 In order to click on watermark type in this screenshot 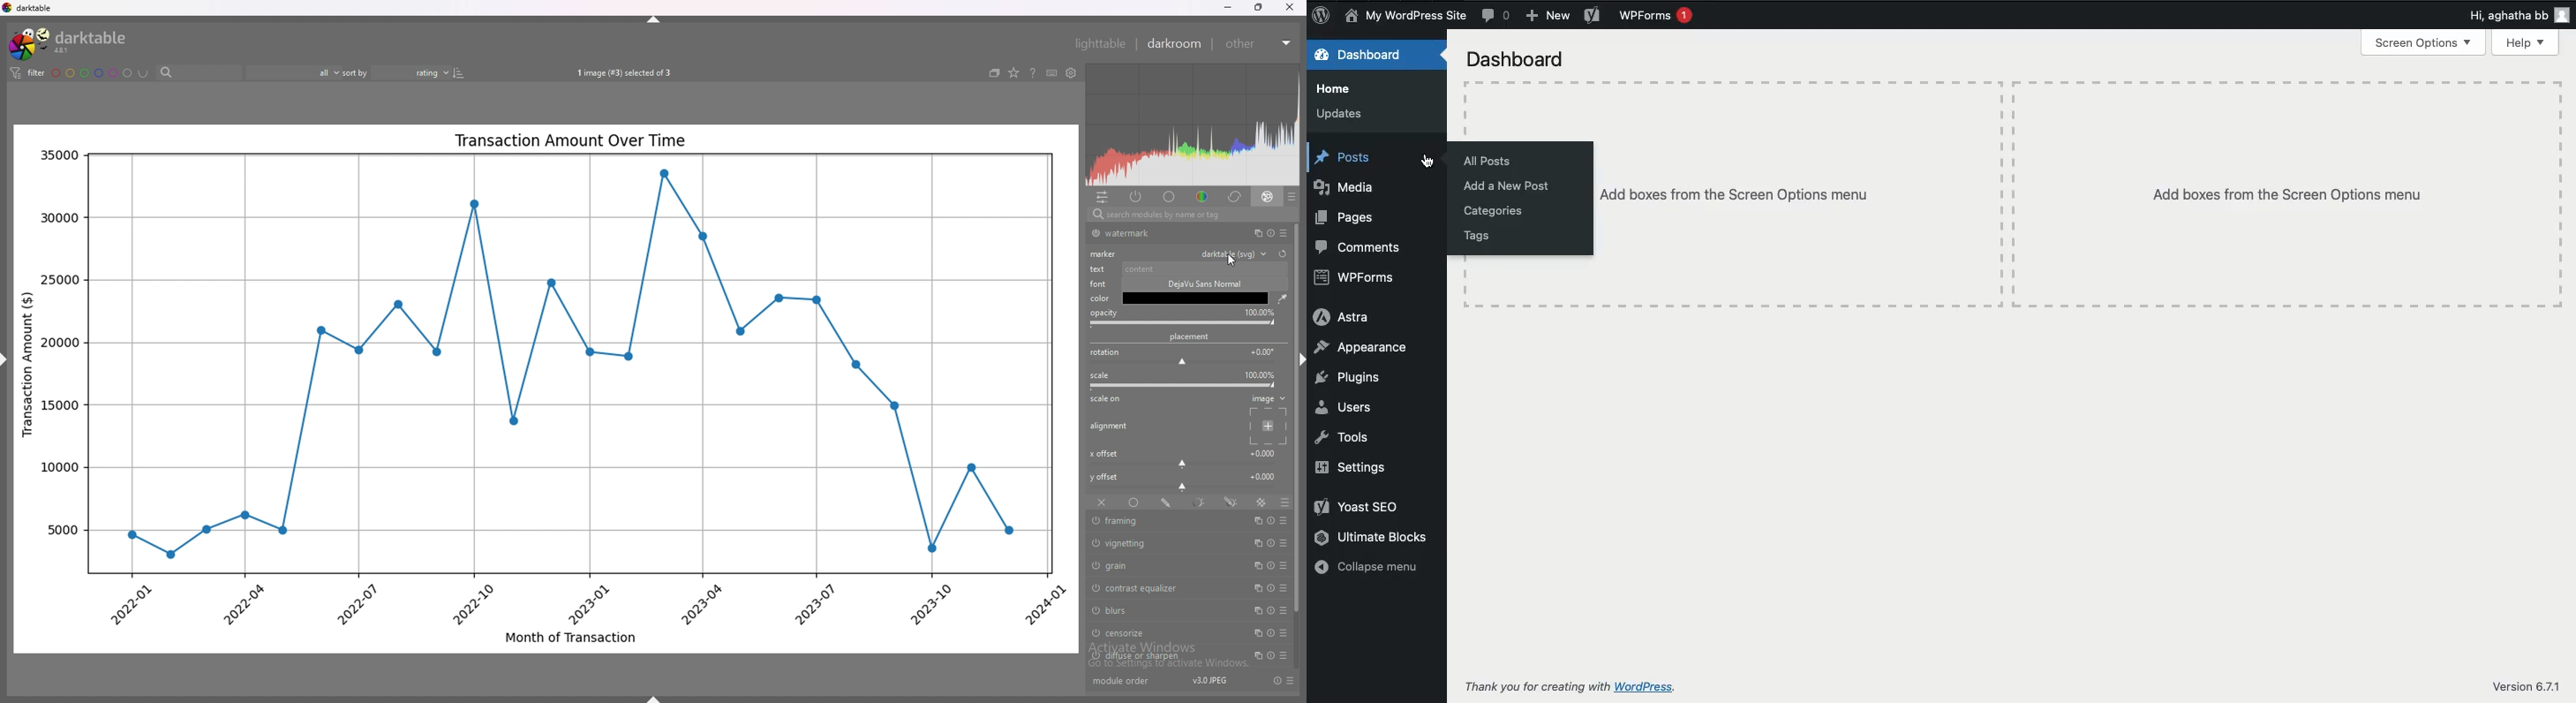, I will do `click(1235, 254)`.